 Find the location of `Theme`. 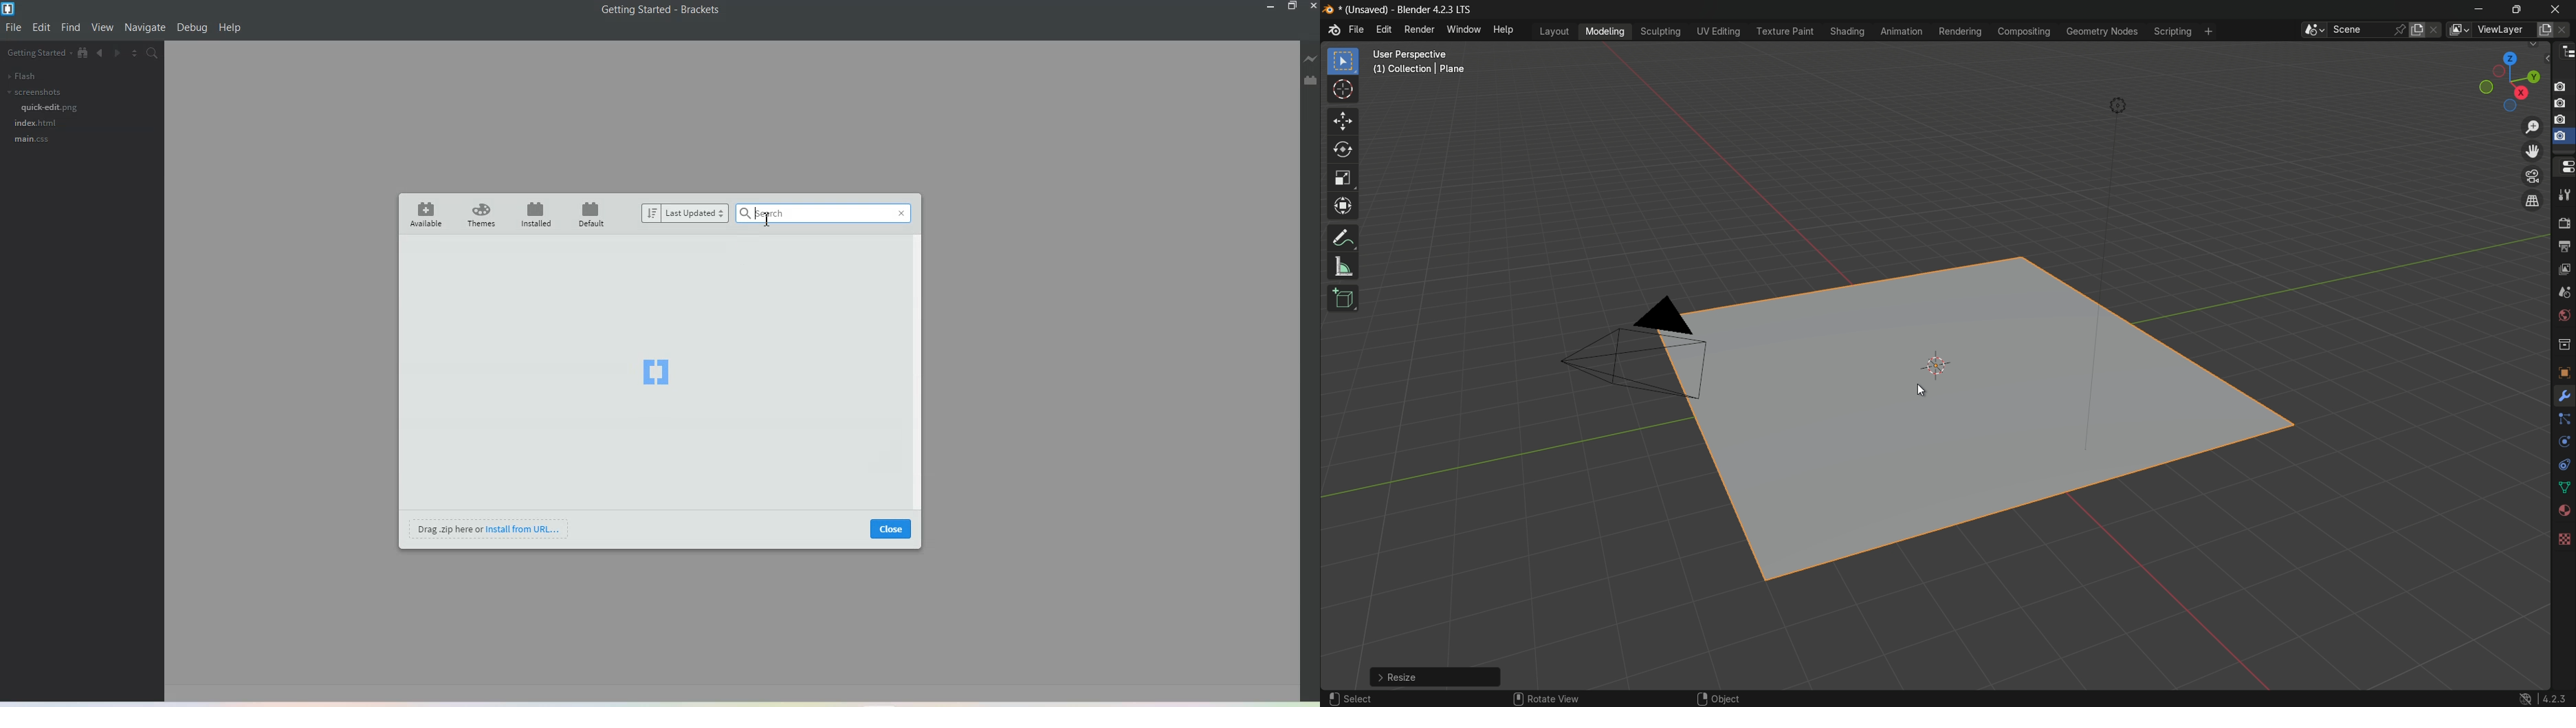

Theme is located at coordinates (482, 215).